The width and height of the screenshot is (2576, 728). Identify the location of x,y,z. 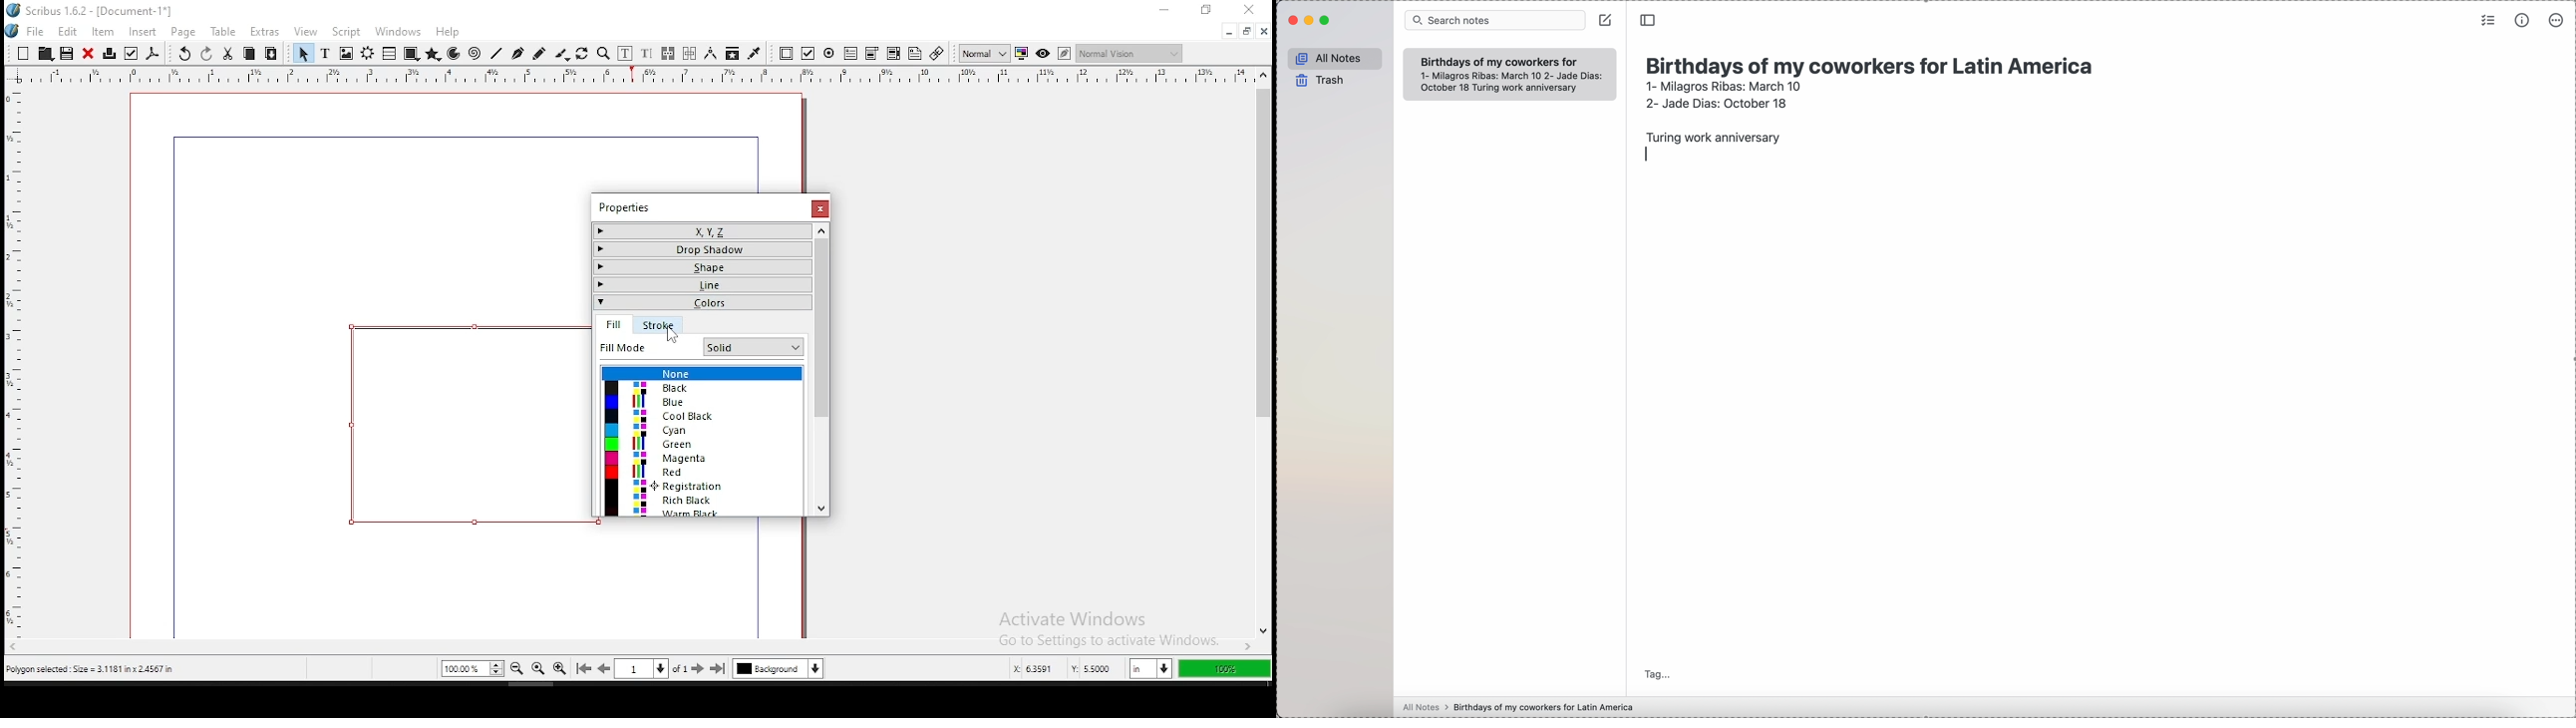
(702, 232).